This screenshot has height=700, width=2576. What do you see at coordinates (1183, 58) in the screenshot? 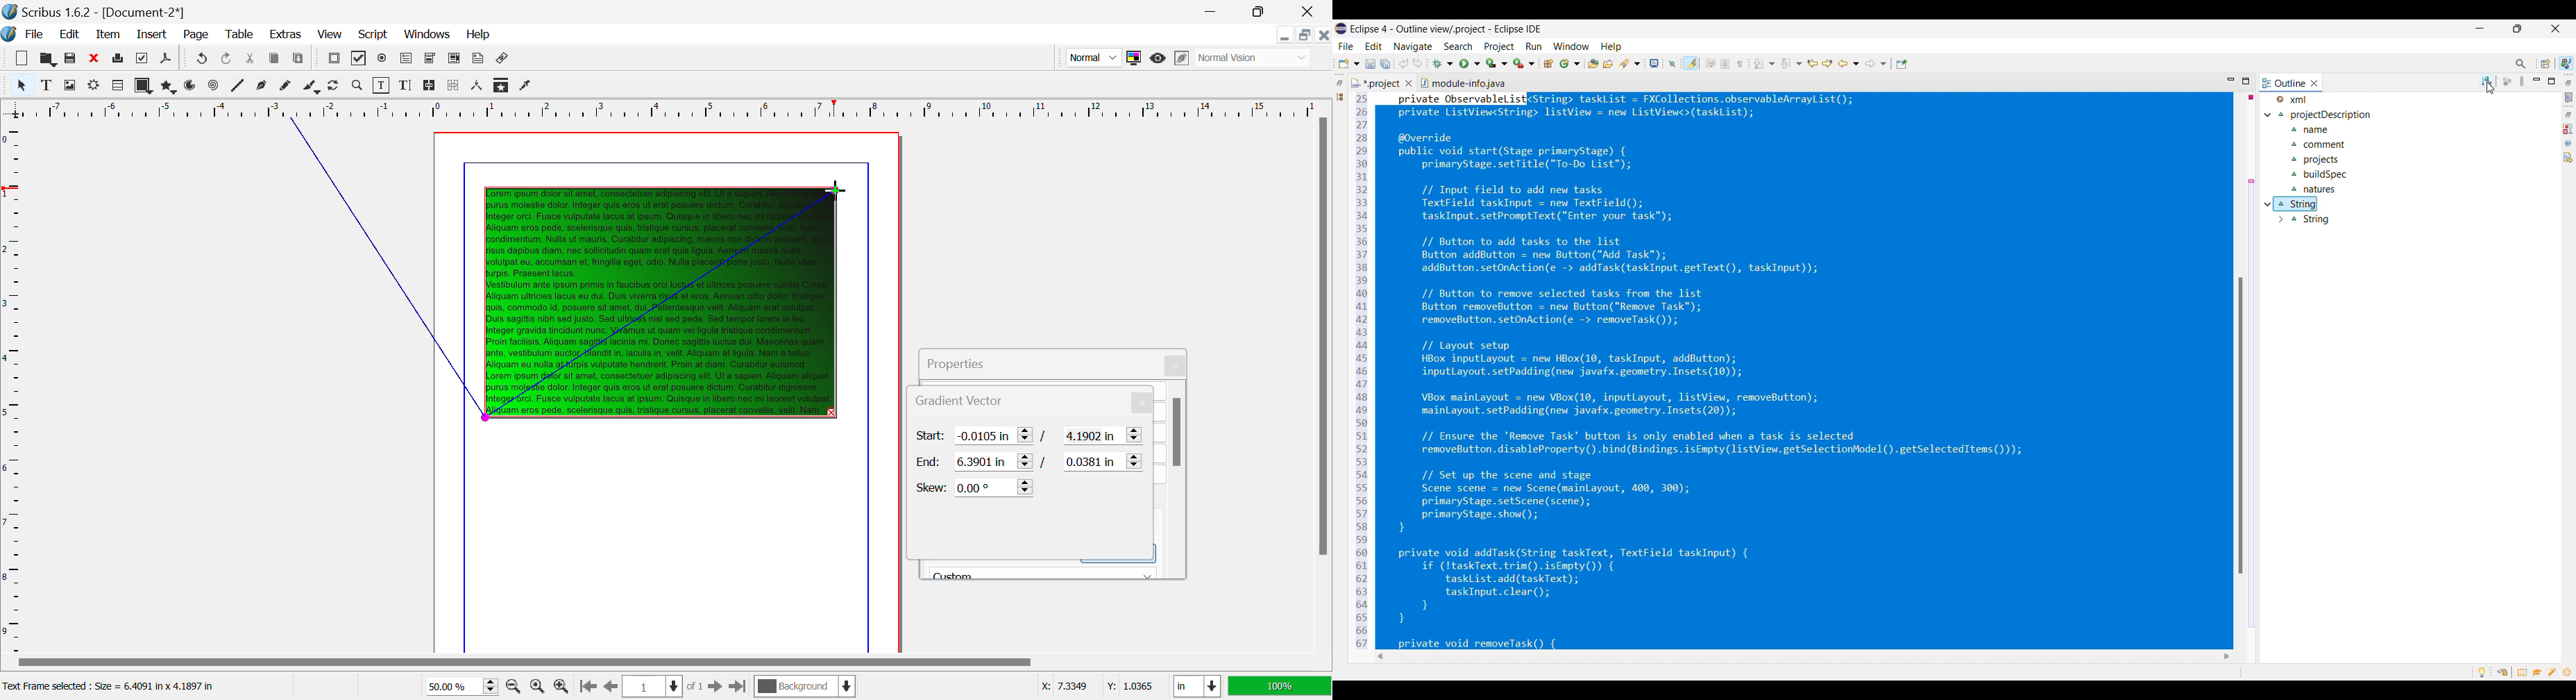
I see `Edit in Preview Mode` at bounding box center [1183, 58].